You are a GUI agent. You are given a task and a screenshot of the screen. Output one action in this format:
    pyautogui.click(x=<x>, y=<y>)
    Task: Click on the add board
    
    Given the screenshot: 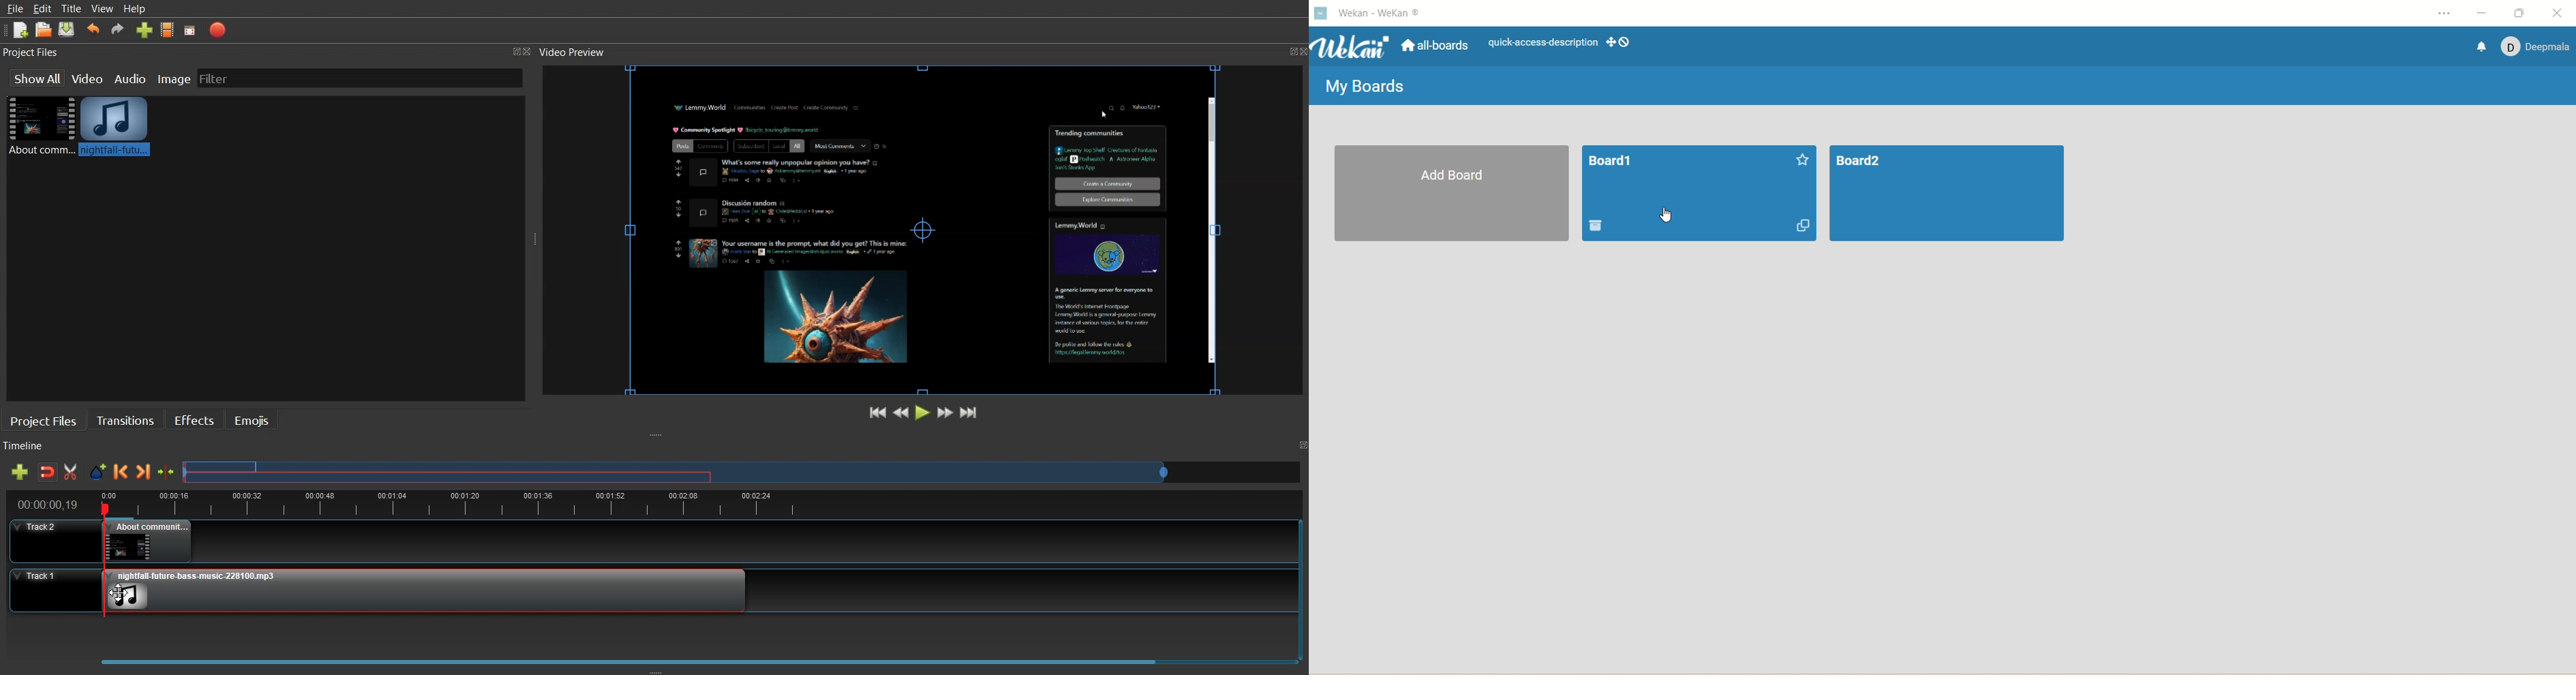 What is the action you would take?
    pyautogui.click(x=1453, y=195)
    